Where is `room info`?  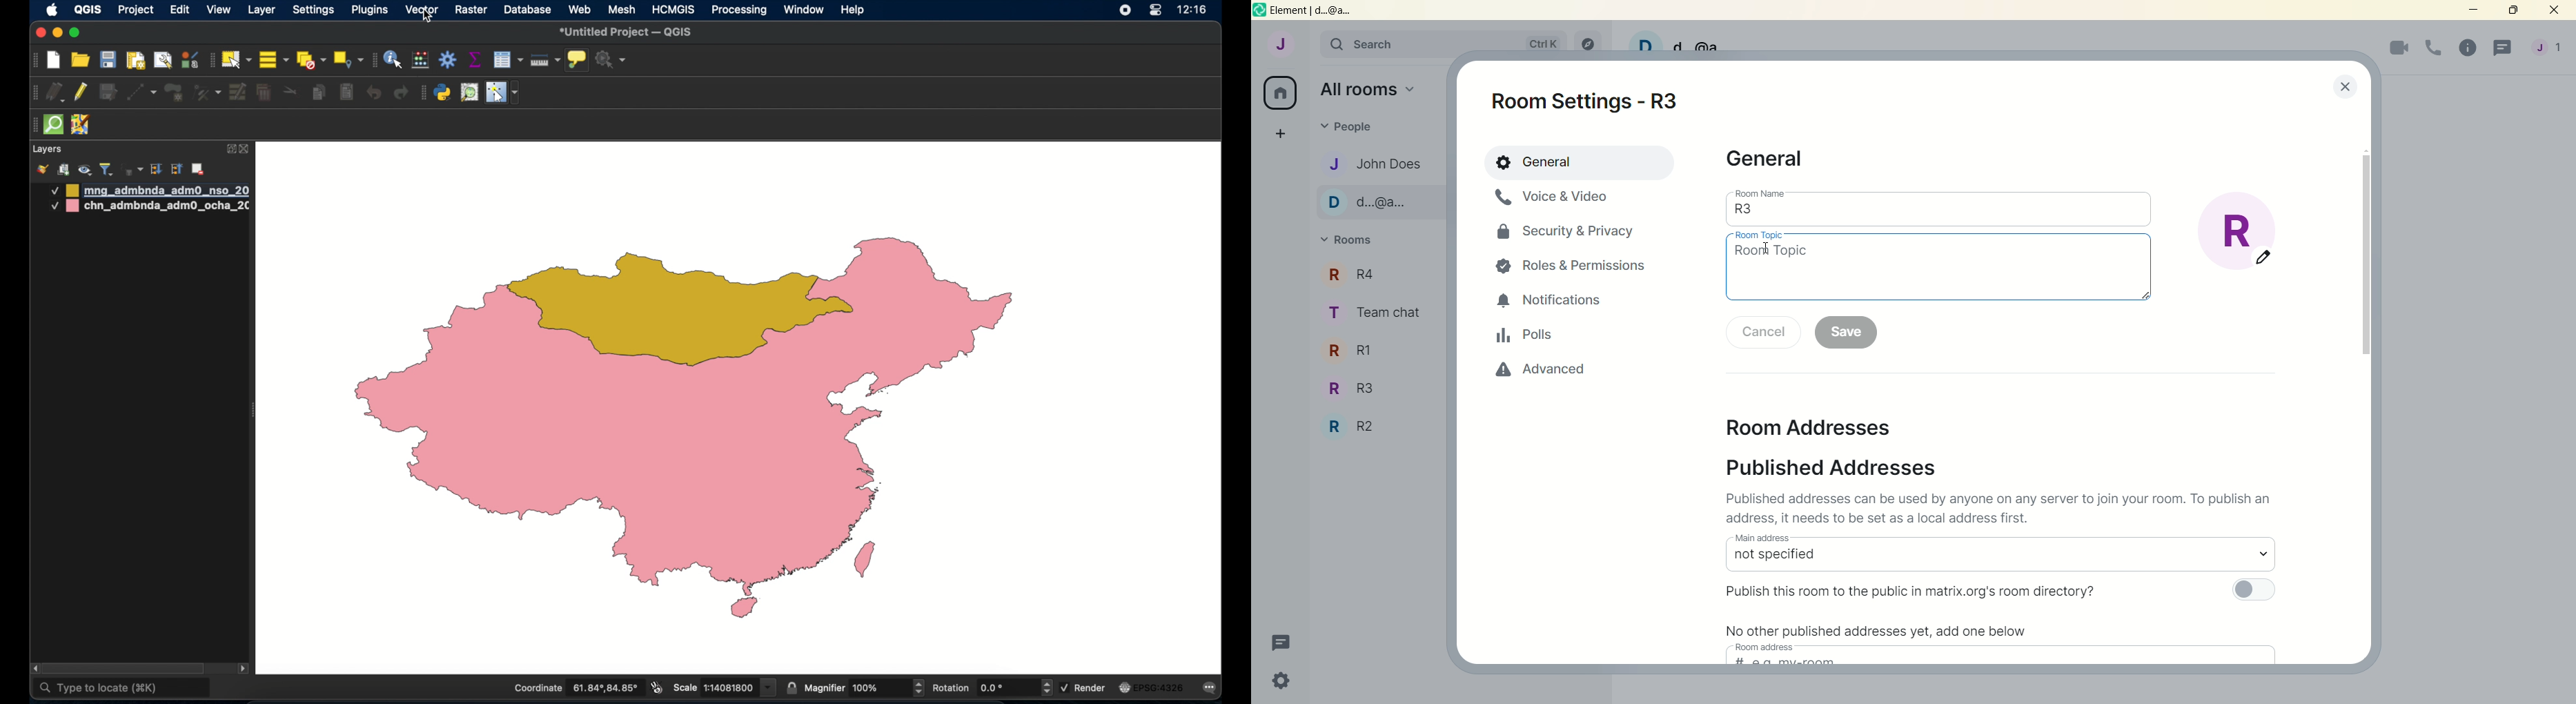 room info is located at coordinates (2466, 48).